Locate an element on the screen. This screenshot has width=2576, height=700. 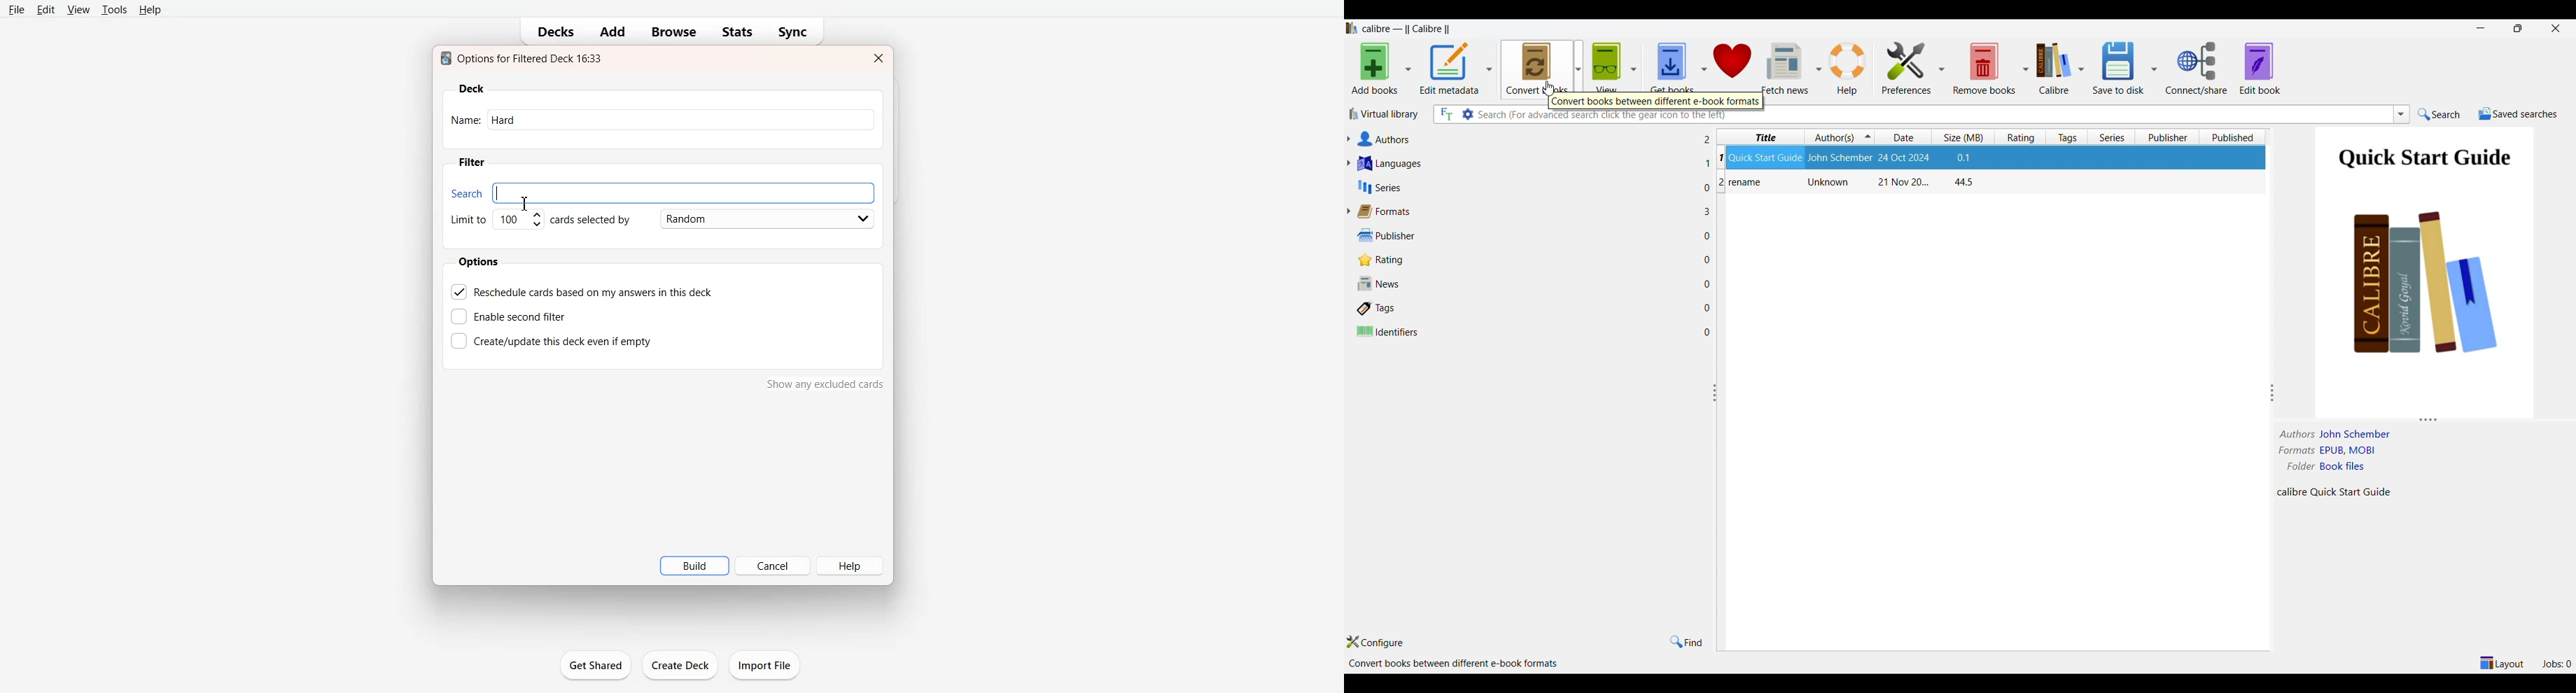
Convert books is located at coordinates (1537, 69).